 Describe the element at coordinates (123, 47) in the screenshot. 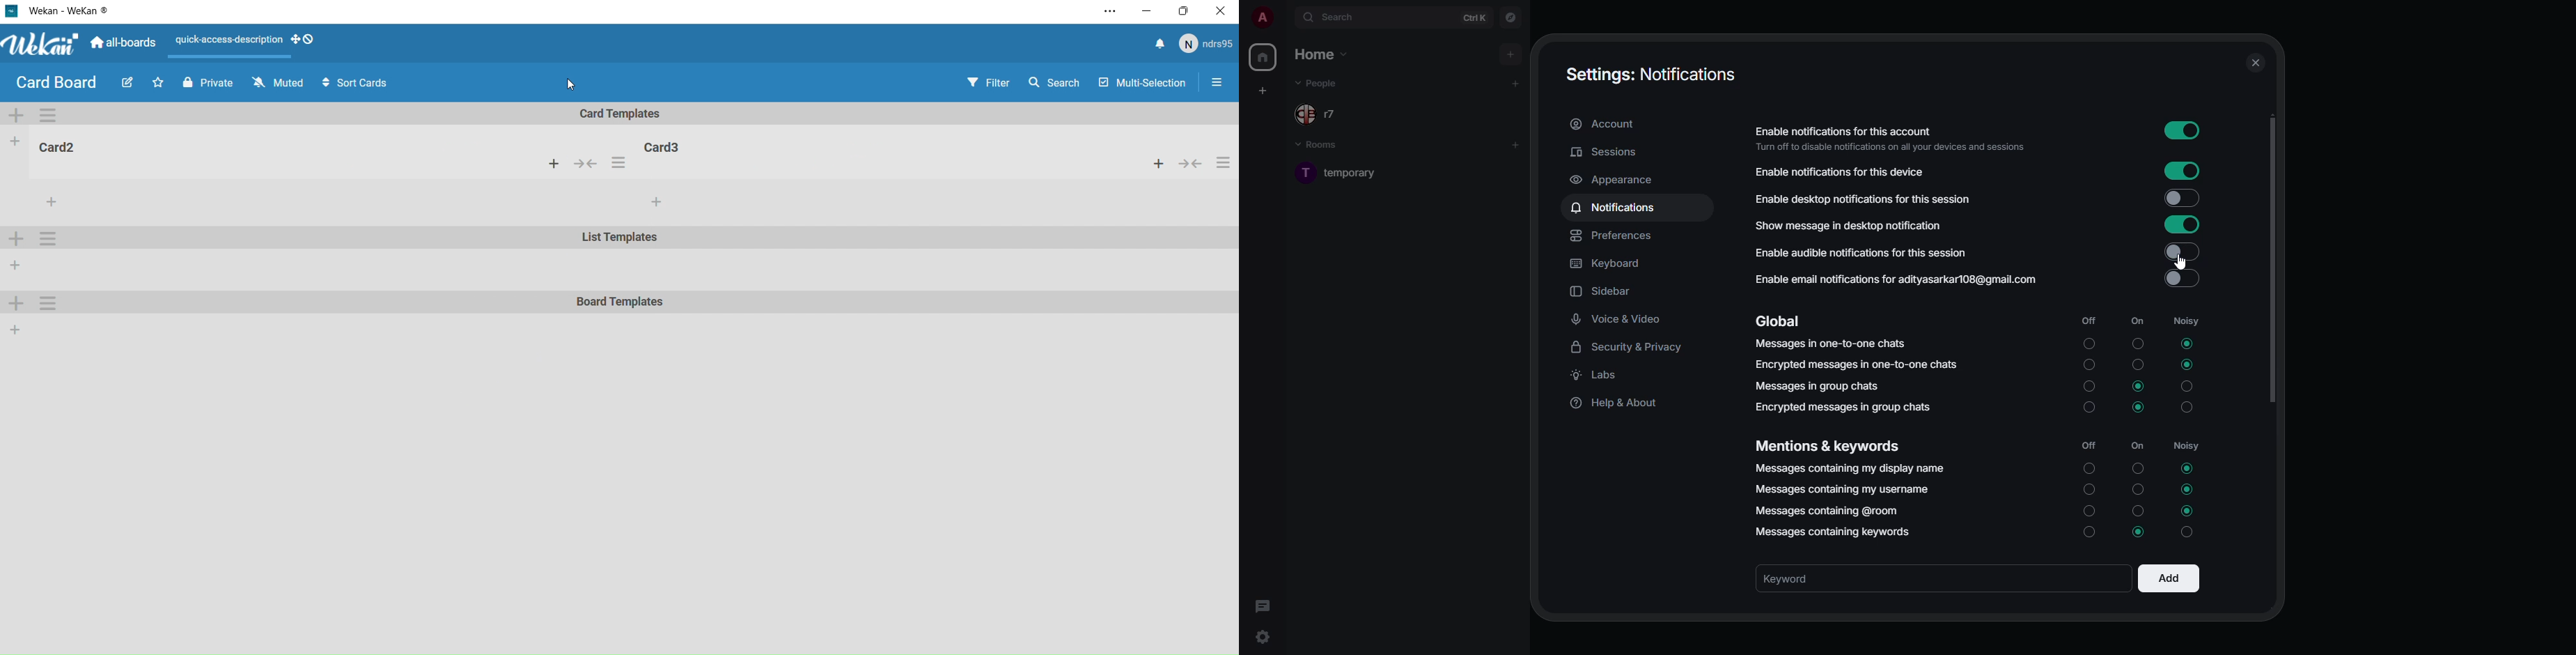

I see `all boards` at that location.